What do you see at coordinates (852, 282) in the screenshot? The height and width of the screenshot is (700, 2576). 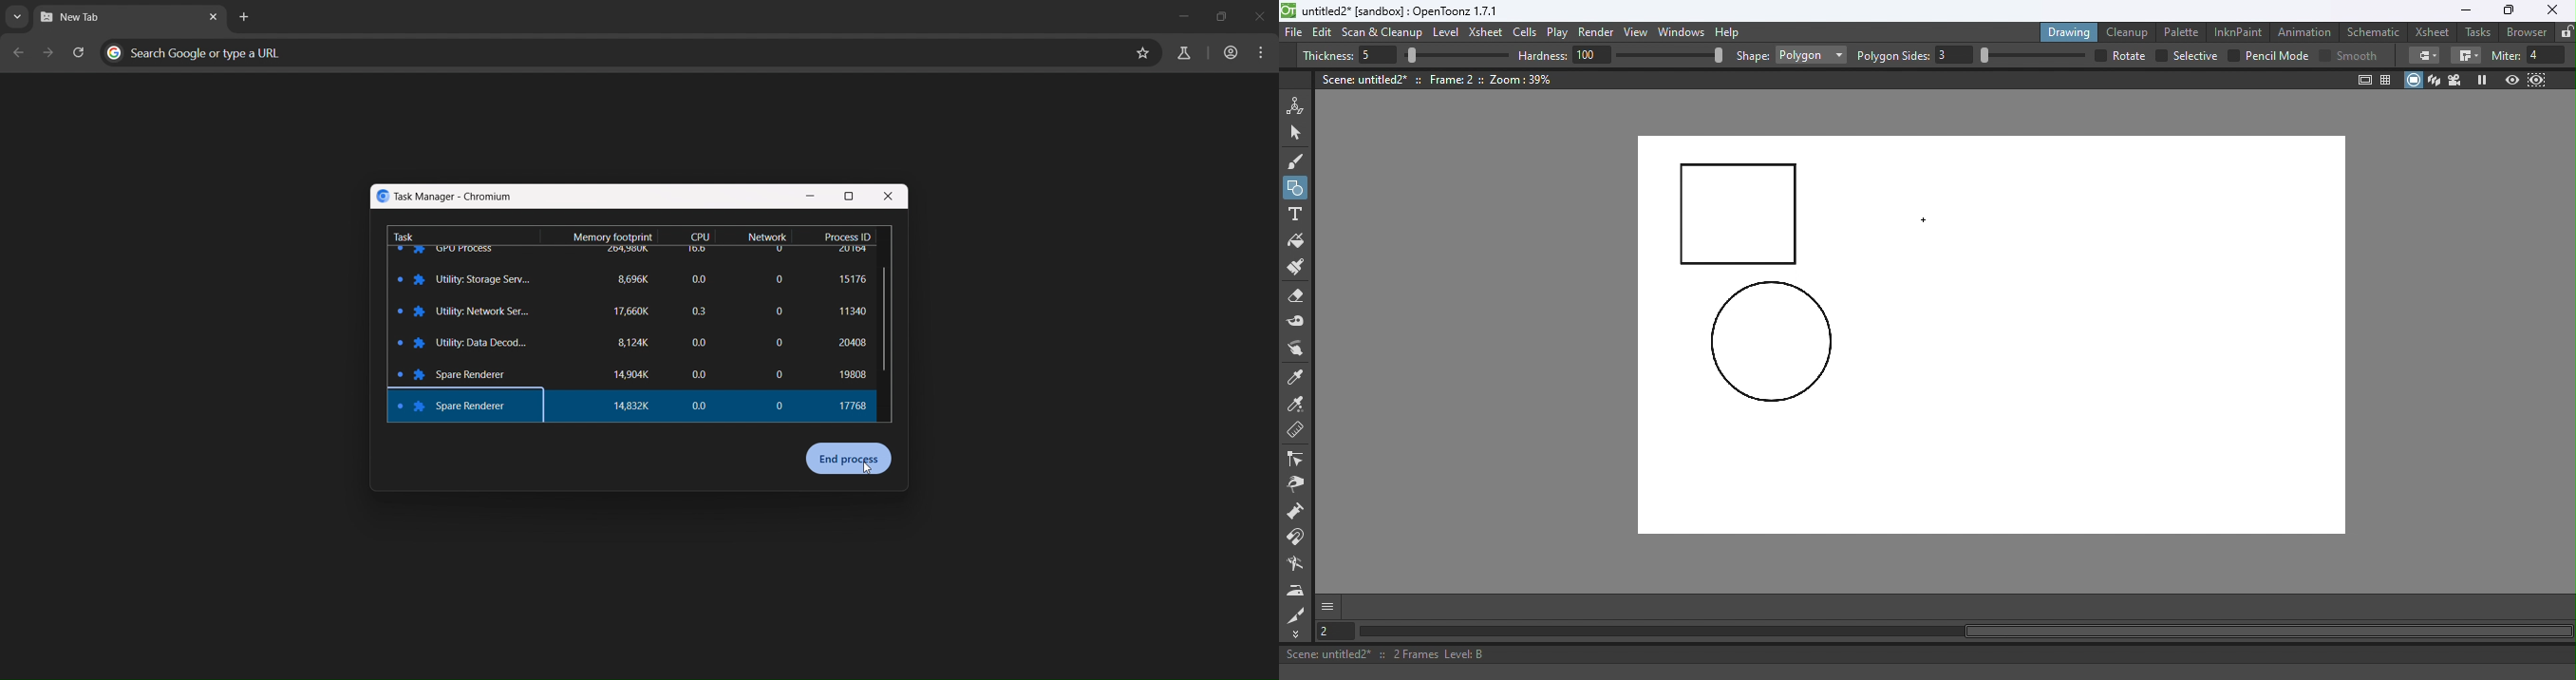 I see `15176 ` at bounding box center [852, 282].